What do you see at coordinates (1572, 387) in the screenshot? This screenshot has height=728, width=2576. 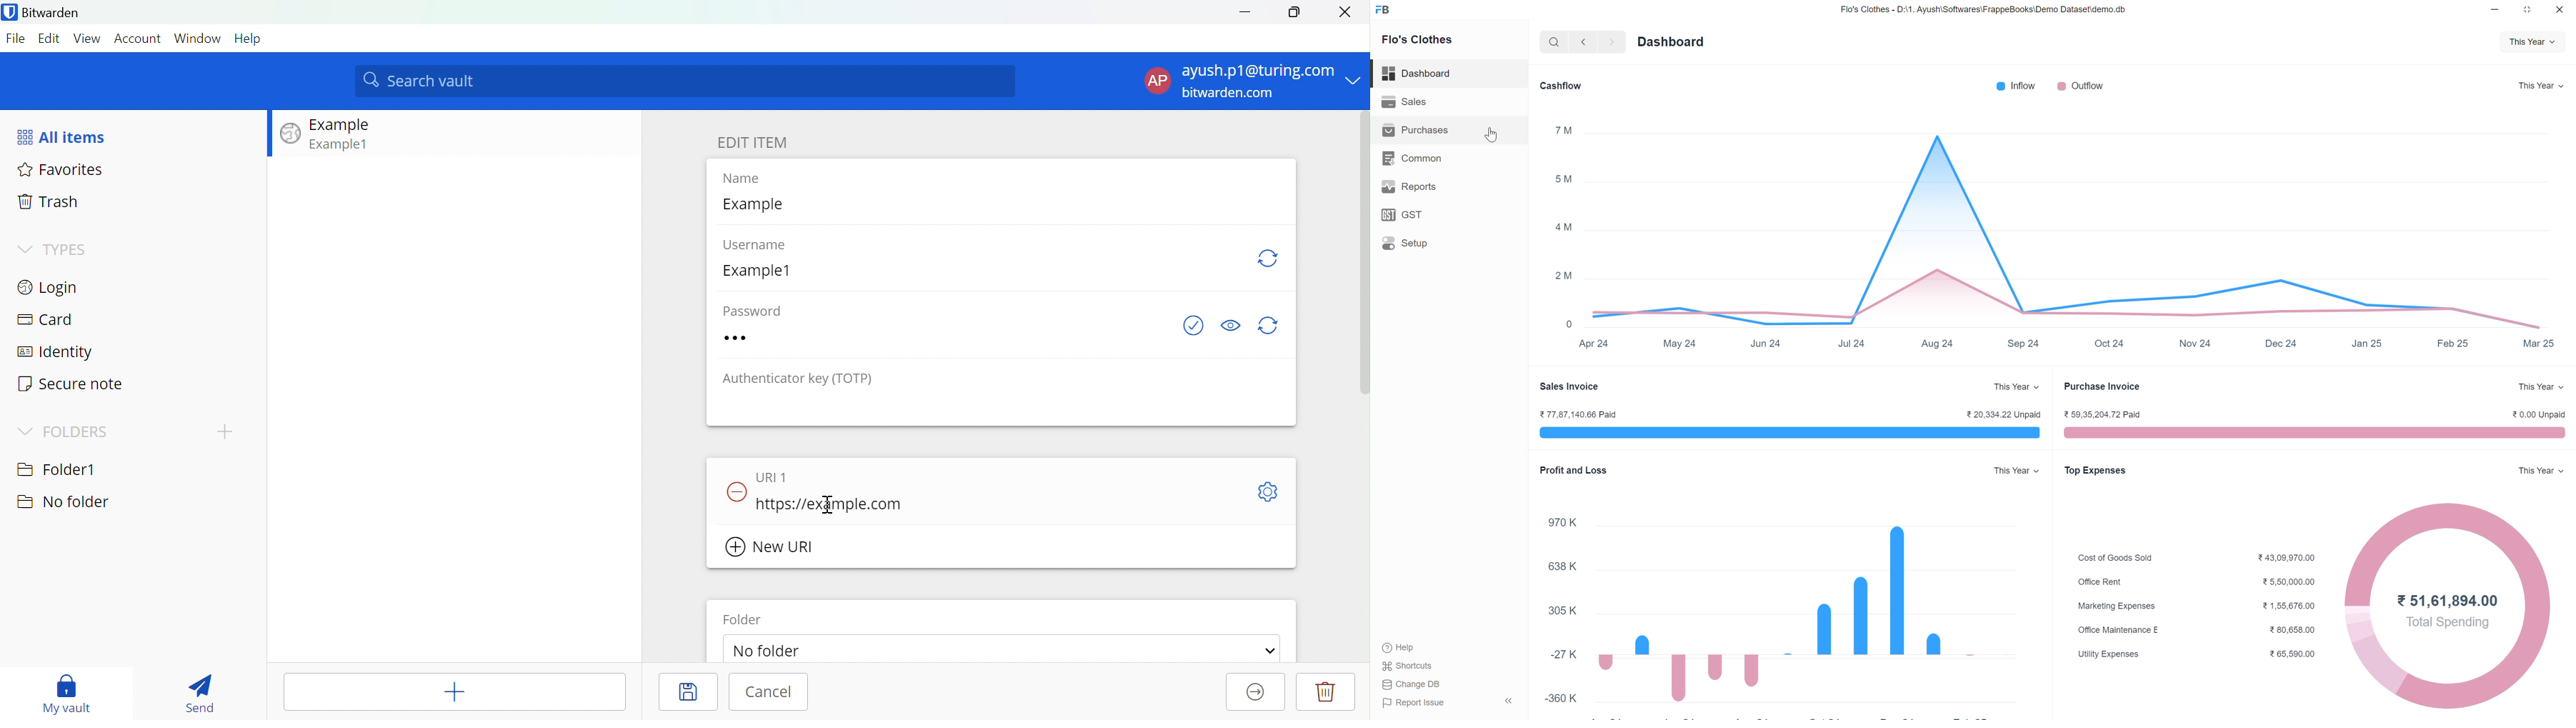 I see `Sales Invoice` at bounding box center [1572, 387].